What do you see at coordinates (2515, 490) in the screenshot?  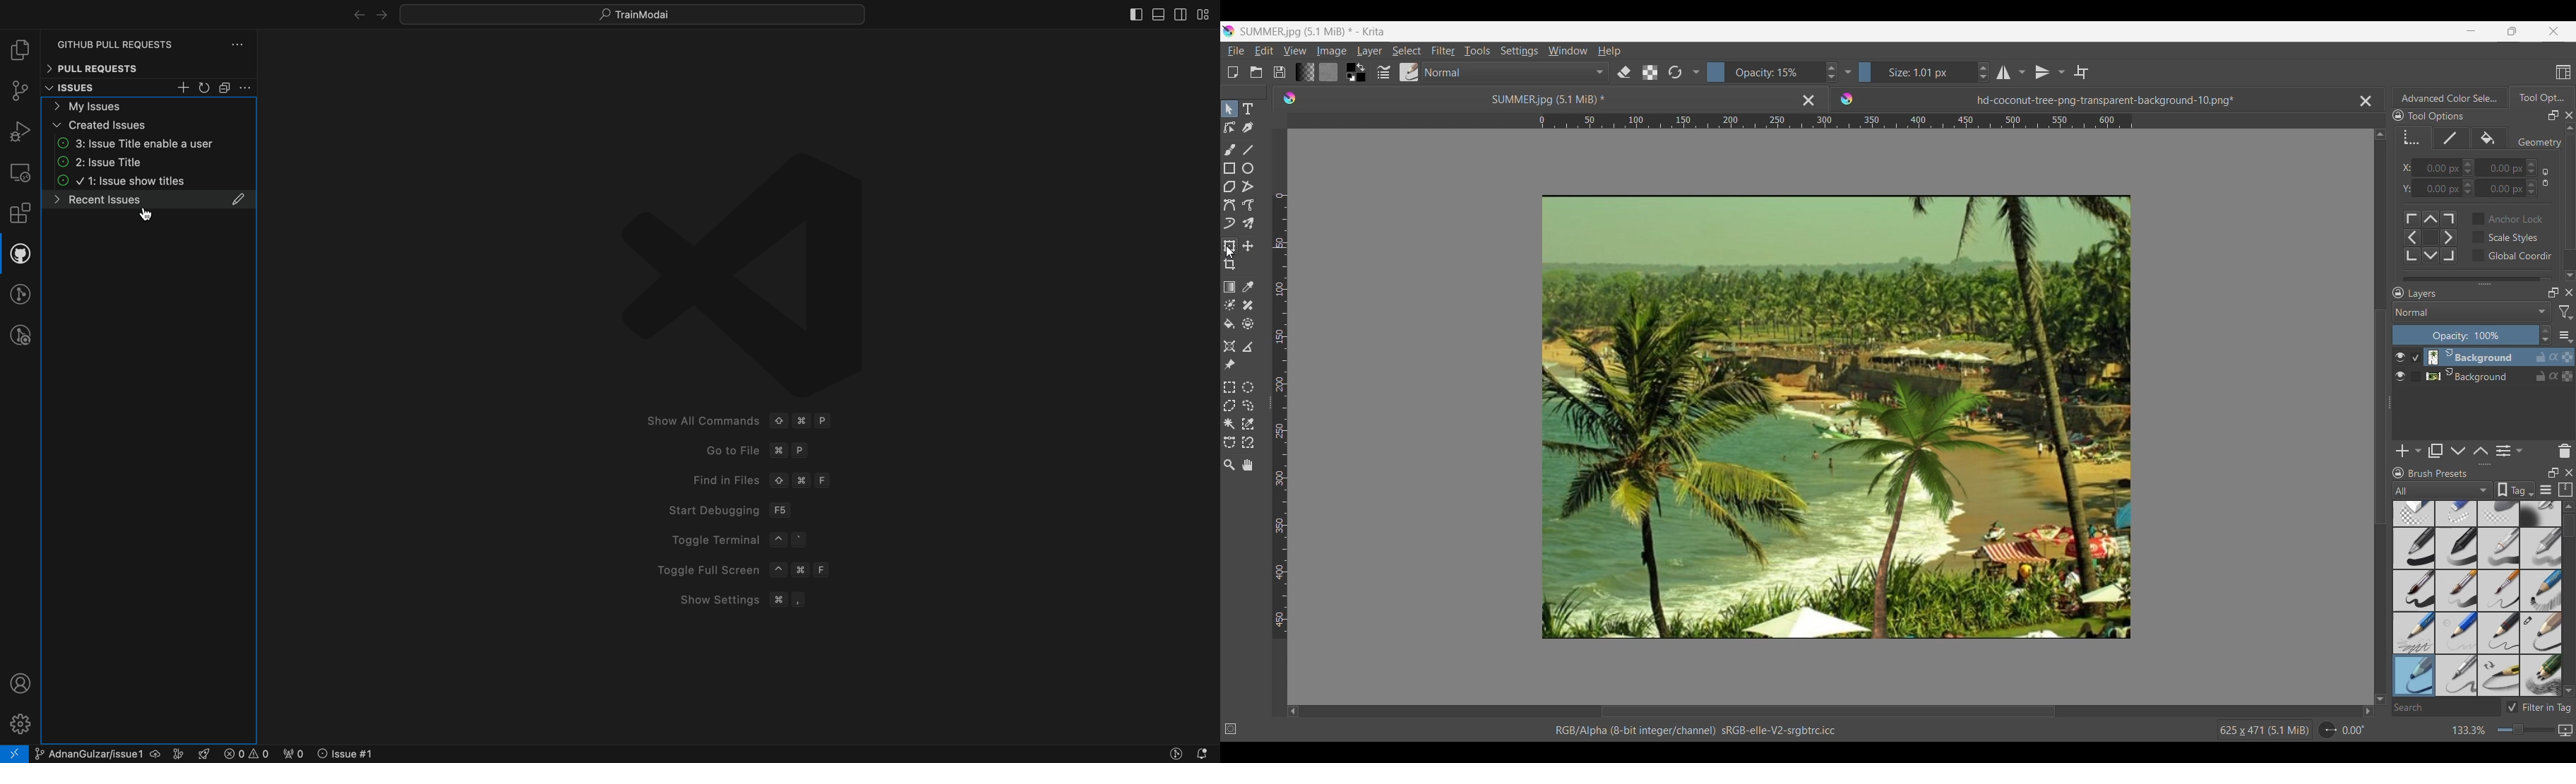 I see `Show the tag box options` at bounding box center [2515, 490].